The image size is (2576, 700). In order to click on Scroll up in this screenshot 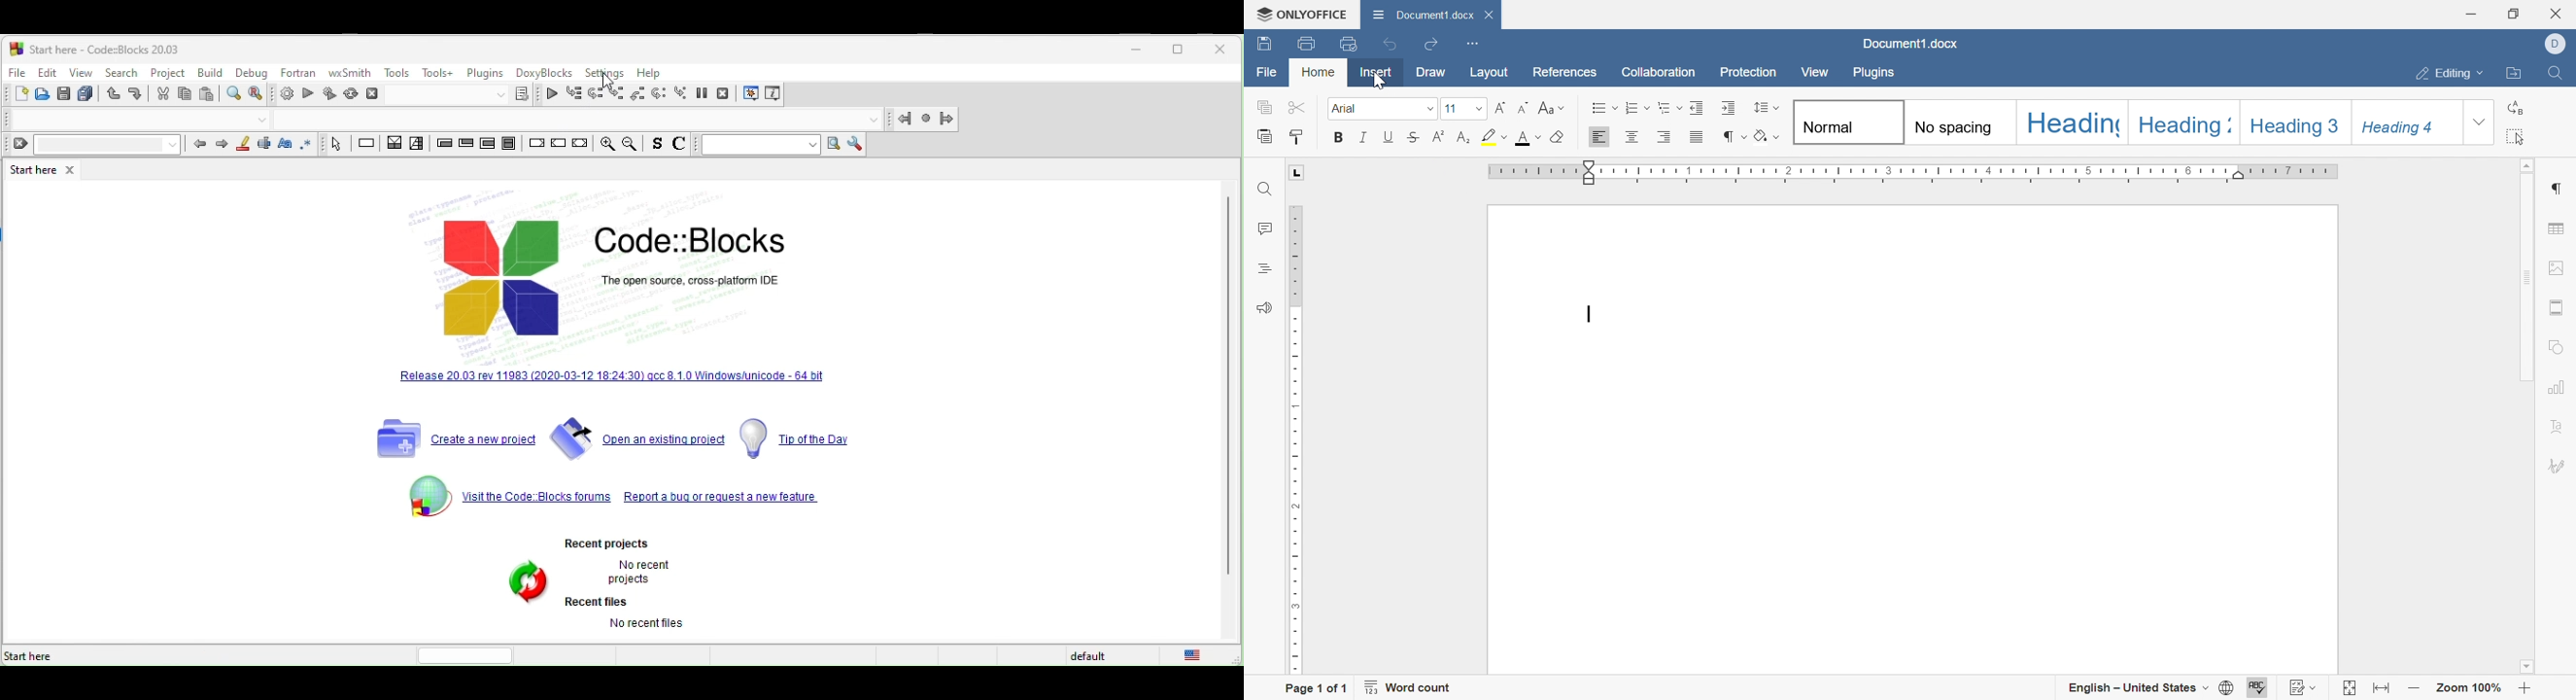, I will do `click(2529, 163)`.